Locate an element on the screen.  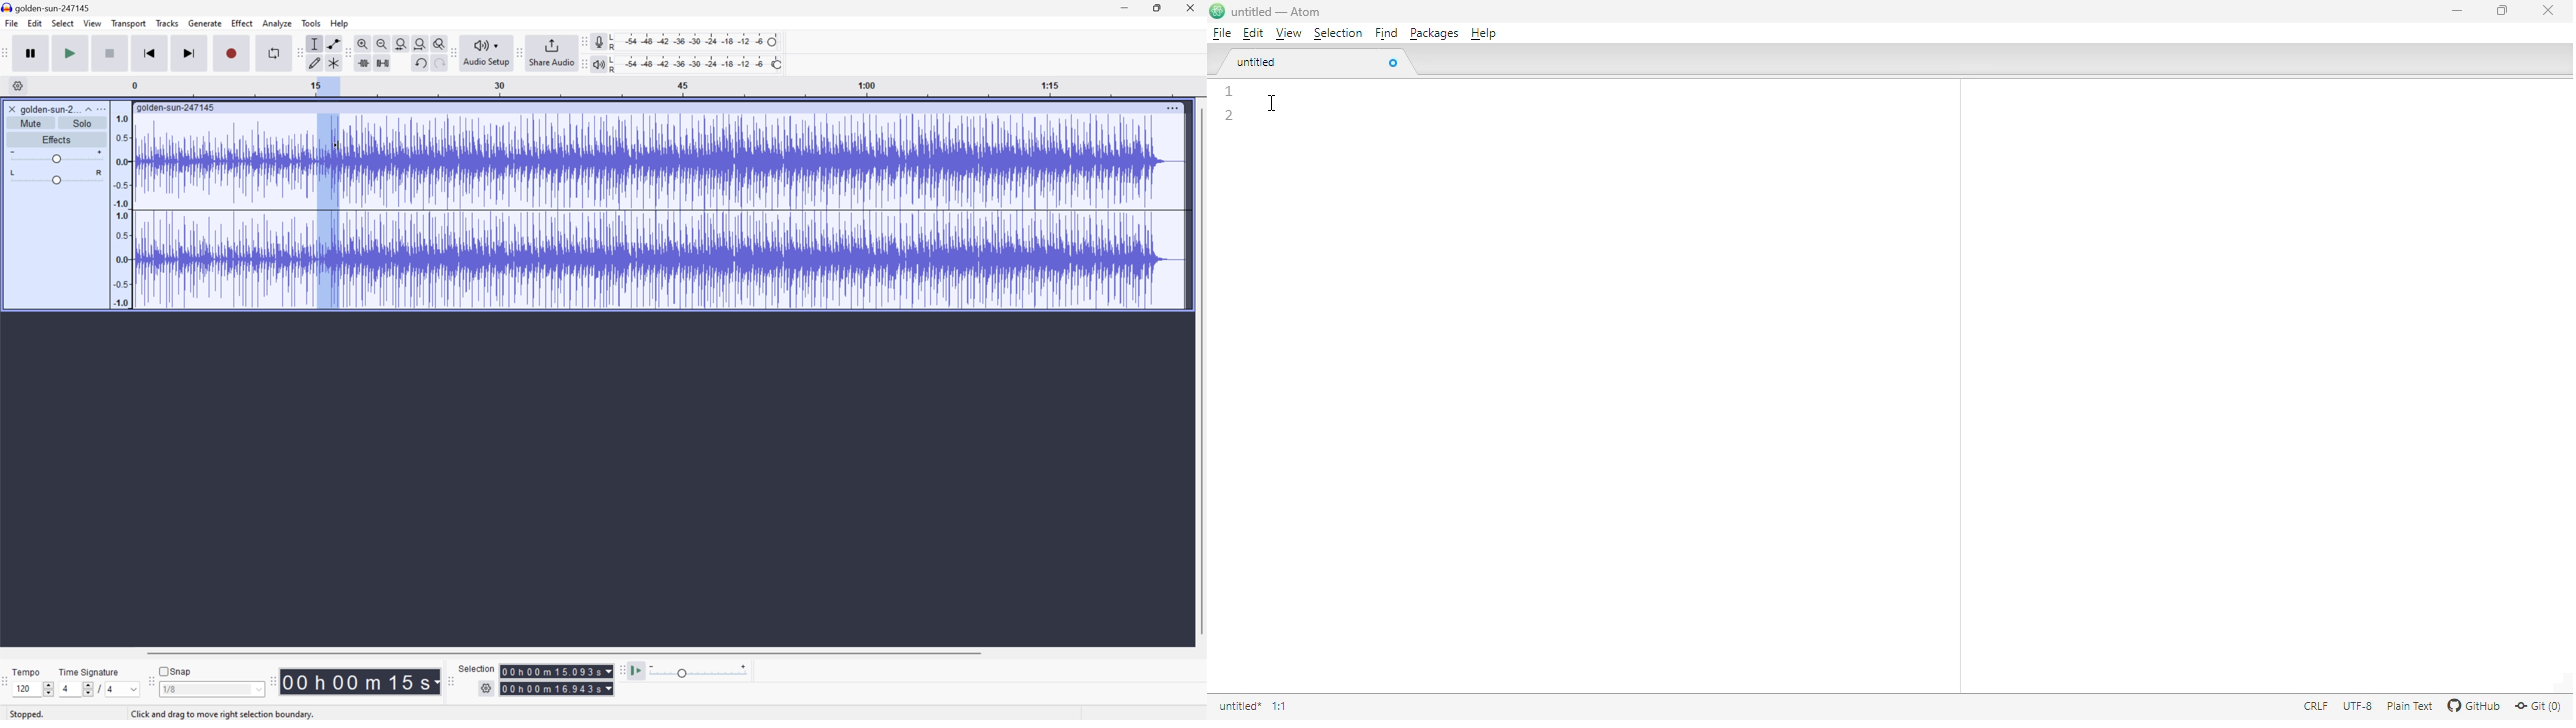
Scale is located at coordinates (670, 87).